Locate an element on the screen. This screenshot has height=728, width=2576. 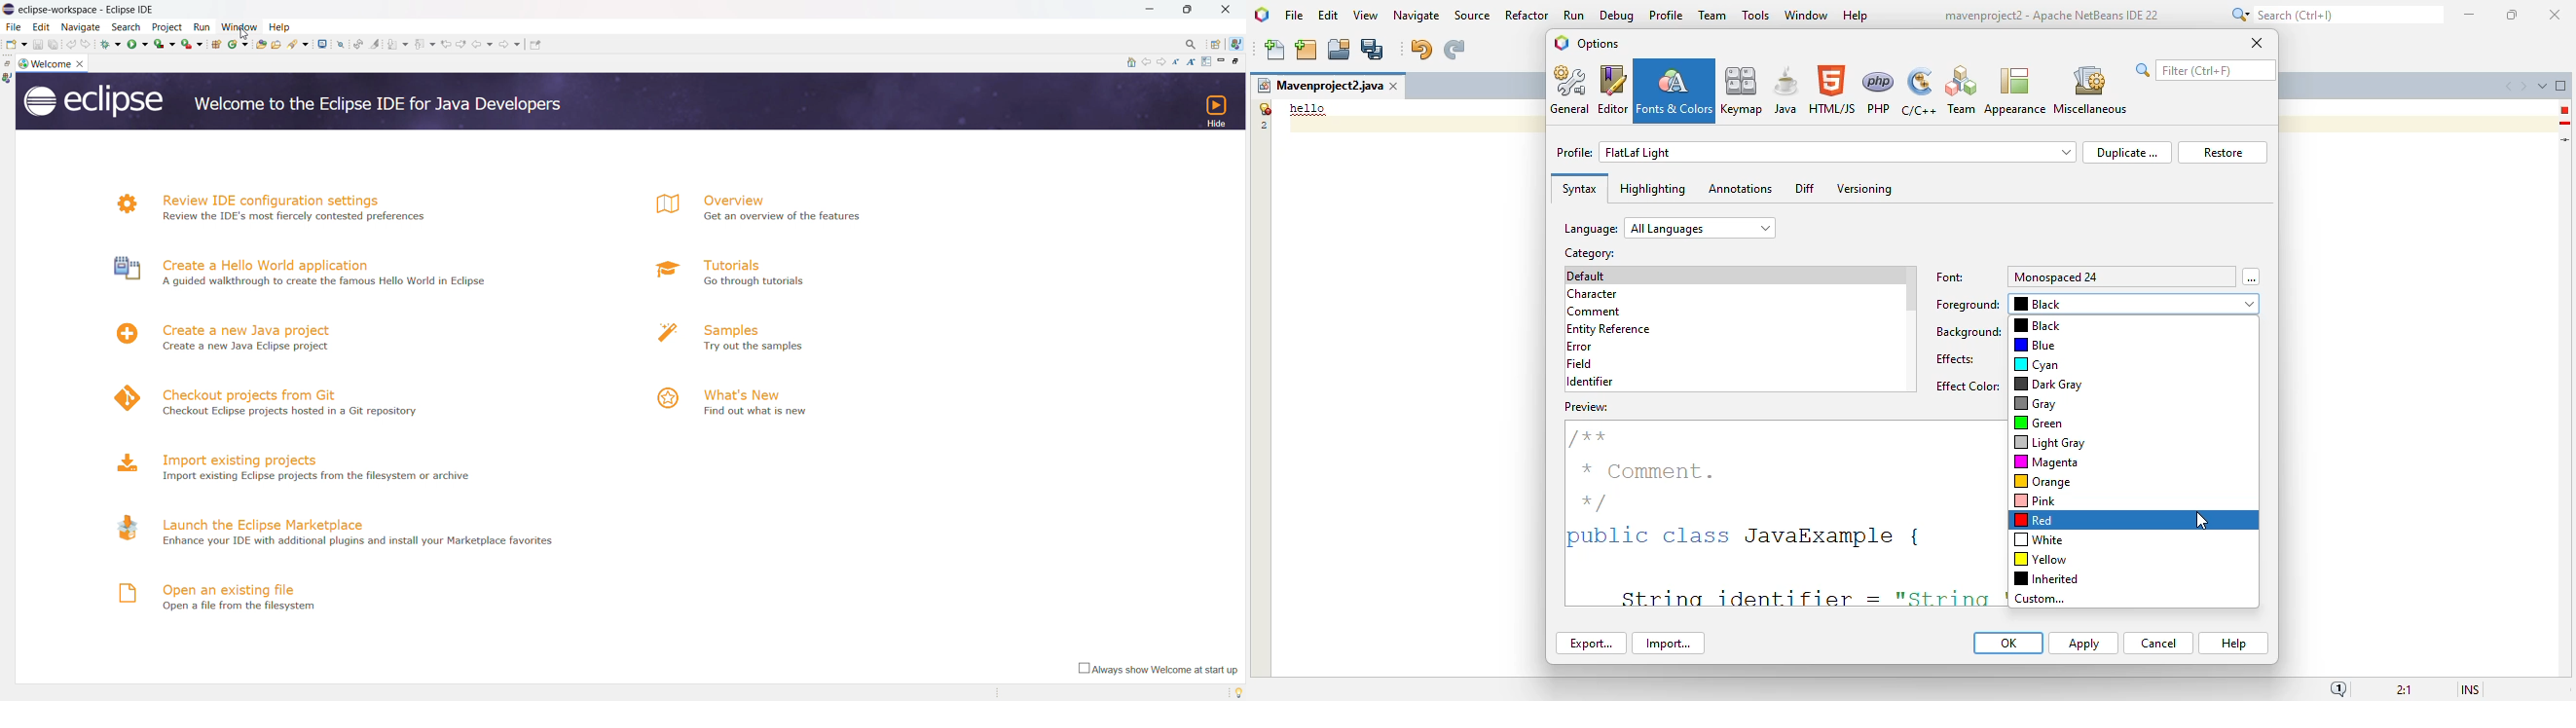
annotations is located at coordinates (1740, 188).